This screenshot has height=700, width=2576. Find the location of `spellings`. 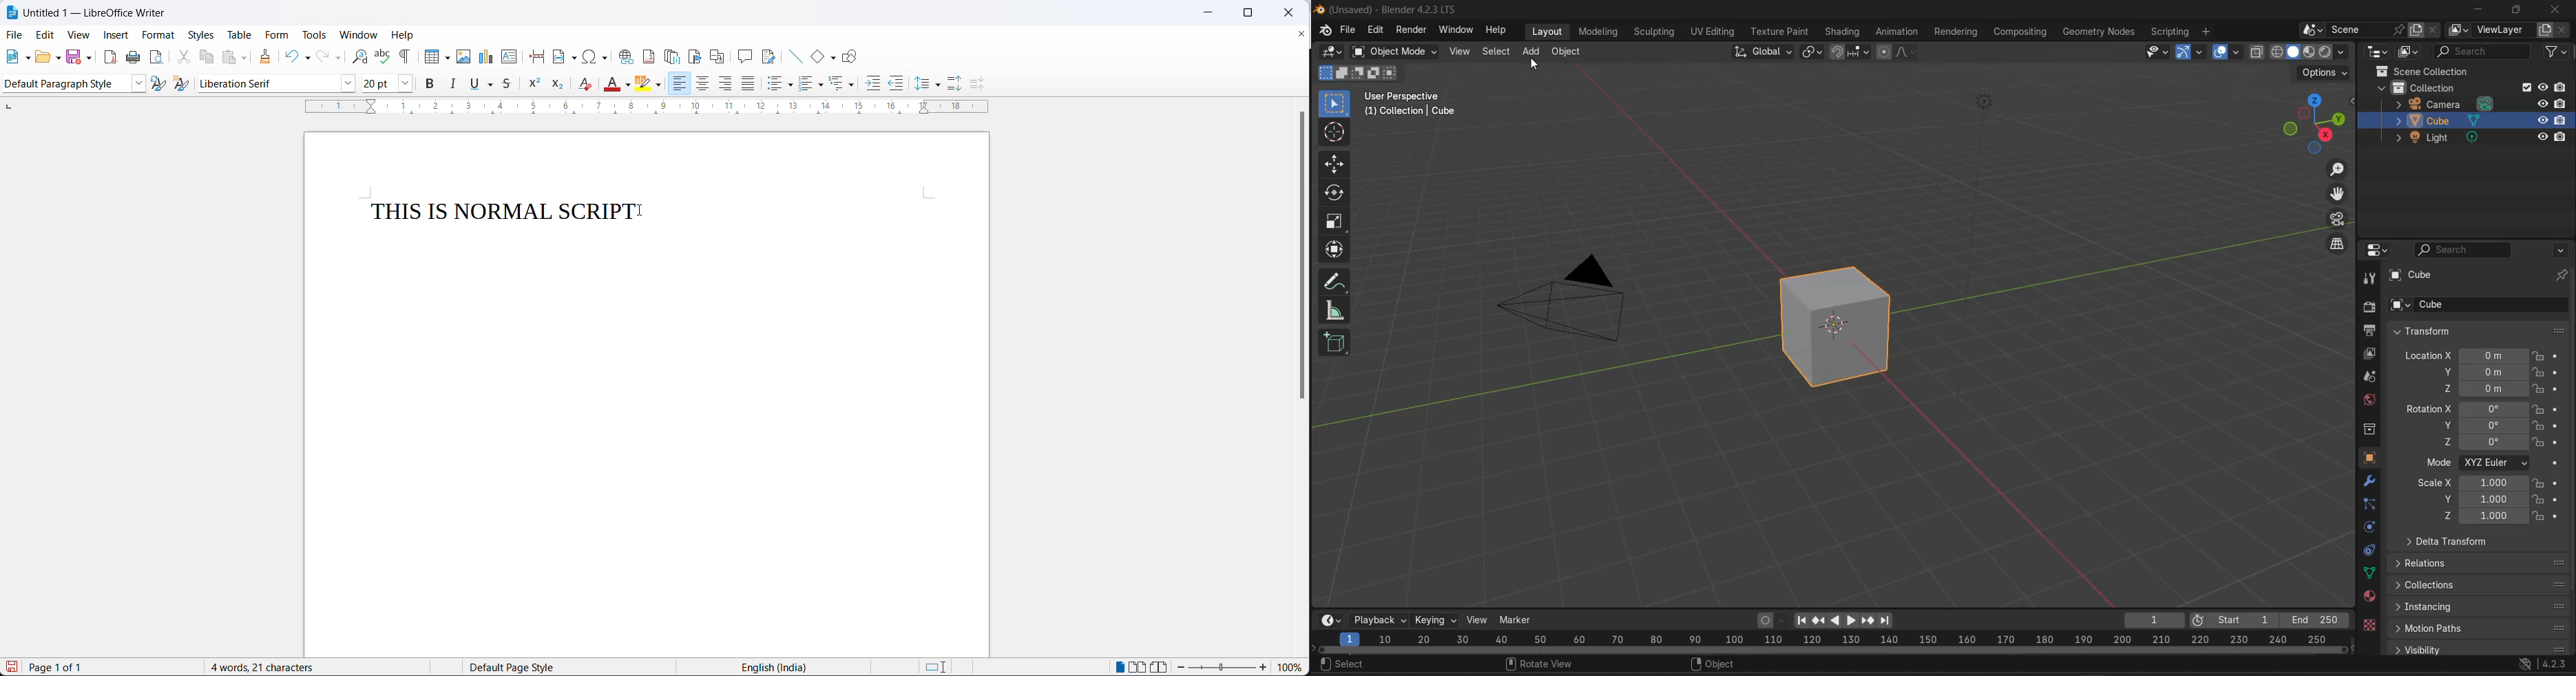

spellings is located at coordinates (381, 56).